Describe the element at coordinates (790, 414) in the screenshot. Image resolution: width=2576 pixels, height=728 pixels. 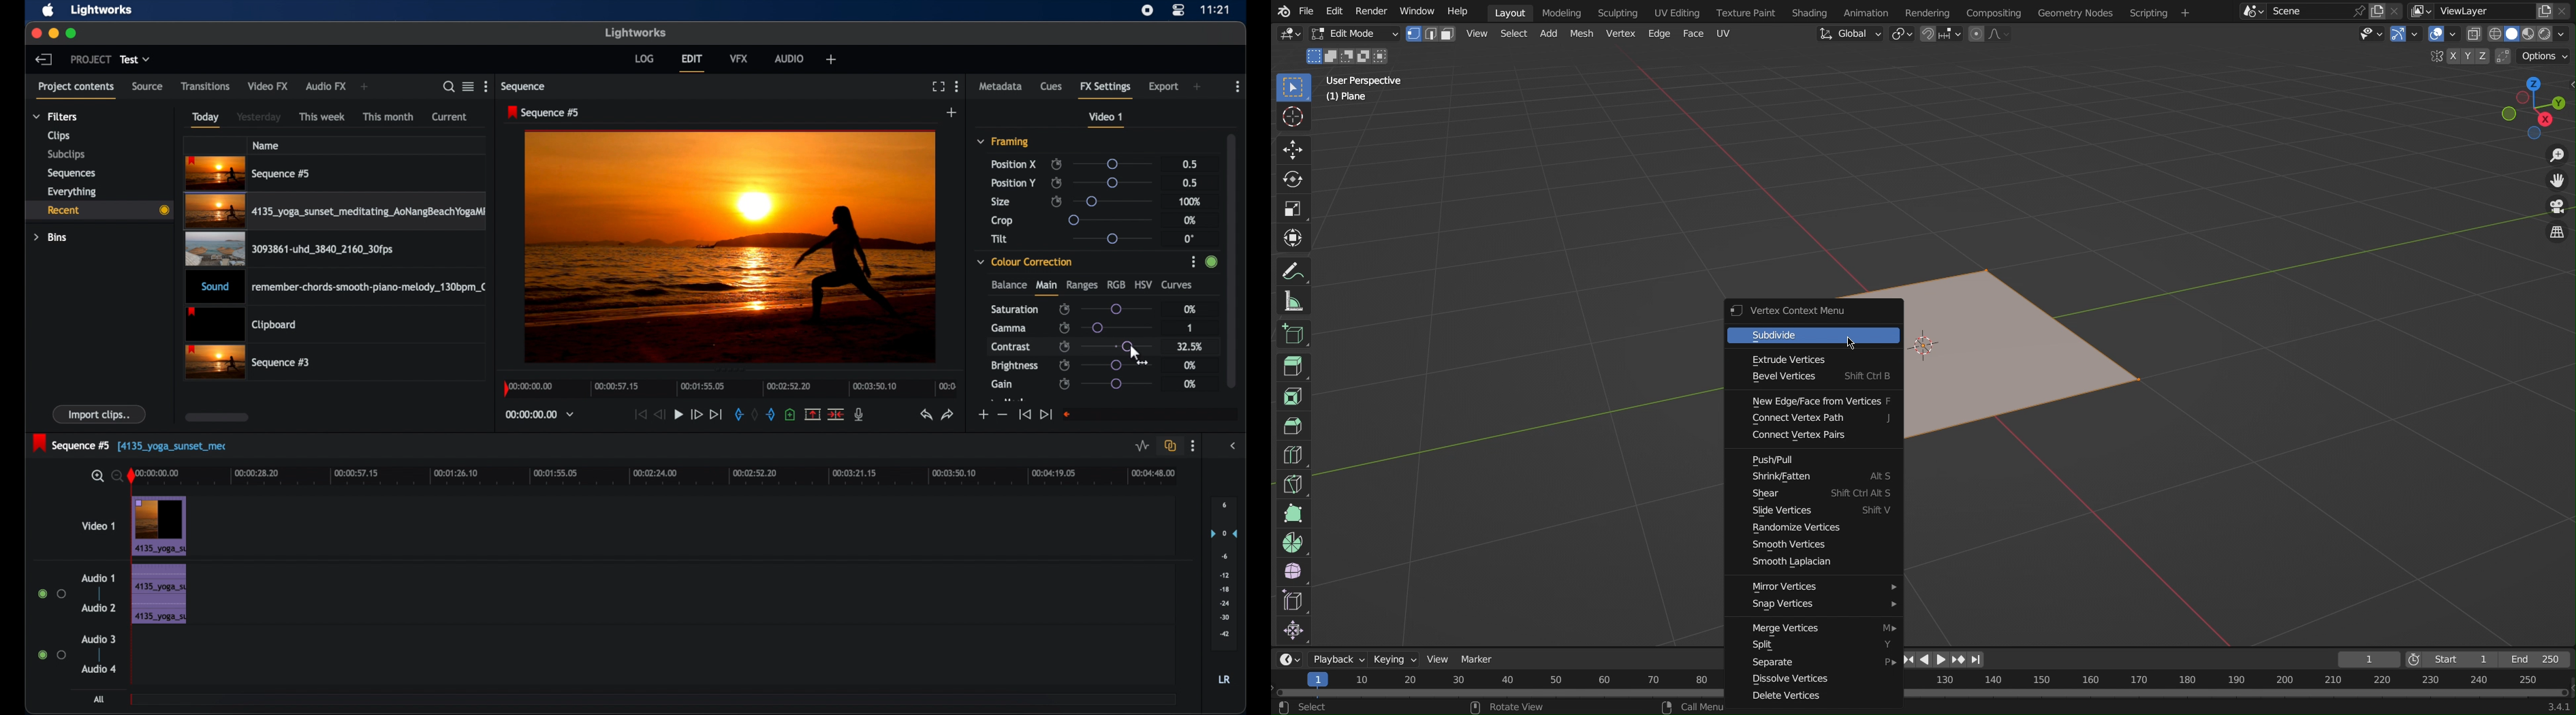
I see `add cue at current position` at that location.